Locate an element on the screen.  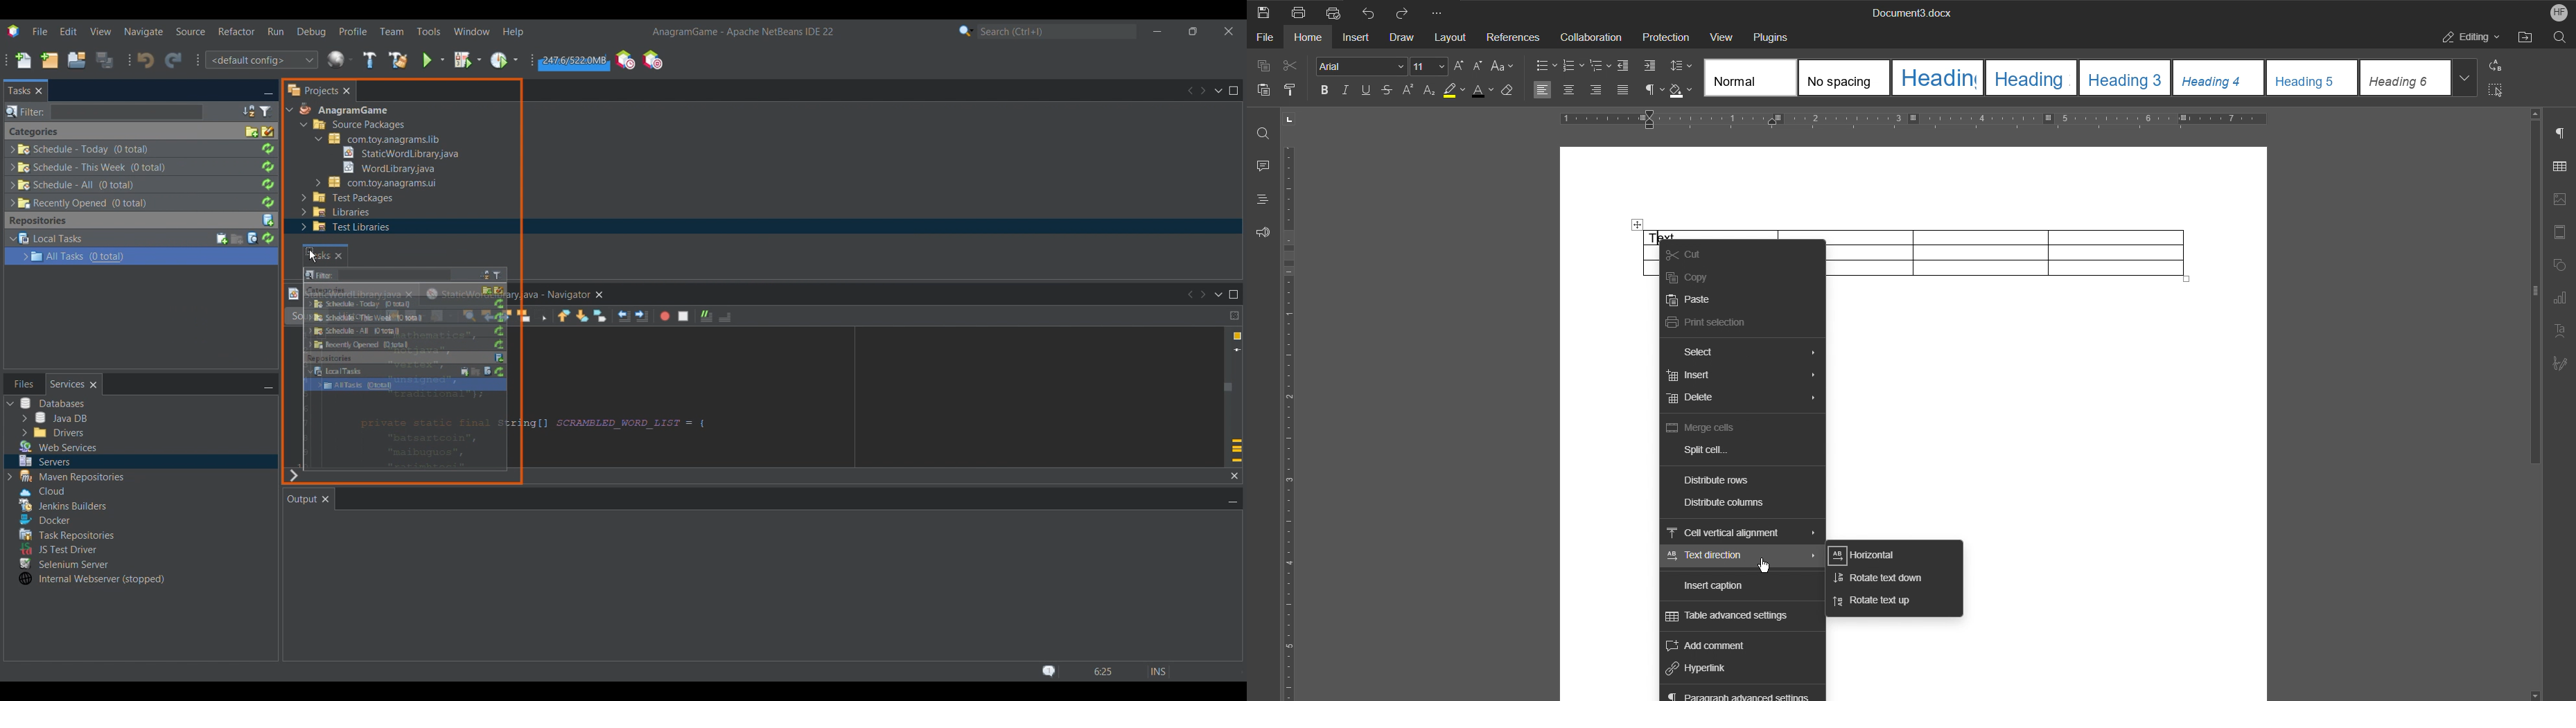
Collaboration is located at coordinates (1591, 37).